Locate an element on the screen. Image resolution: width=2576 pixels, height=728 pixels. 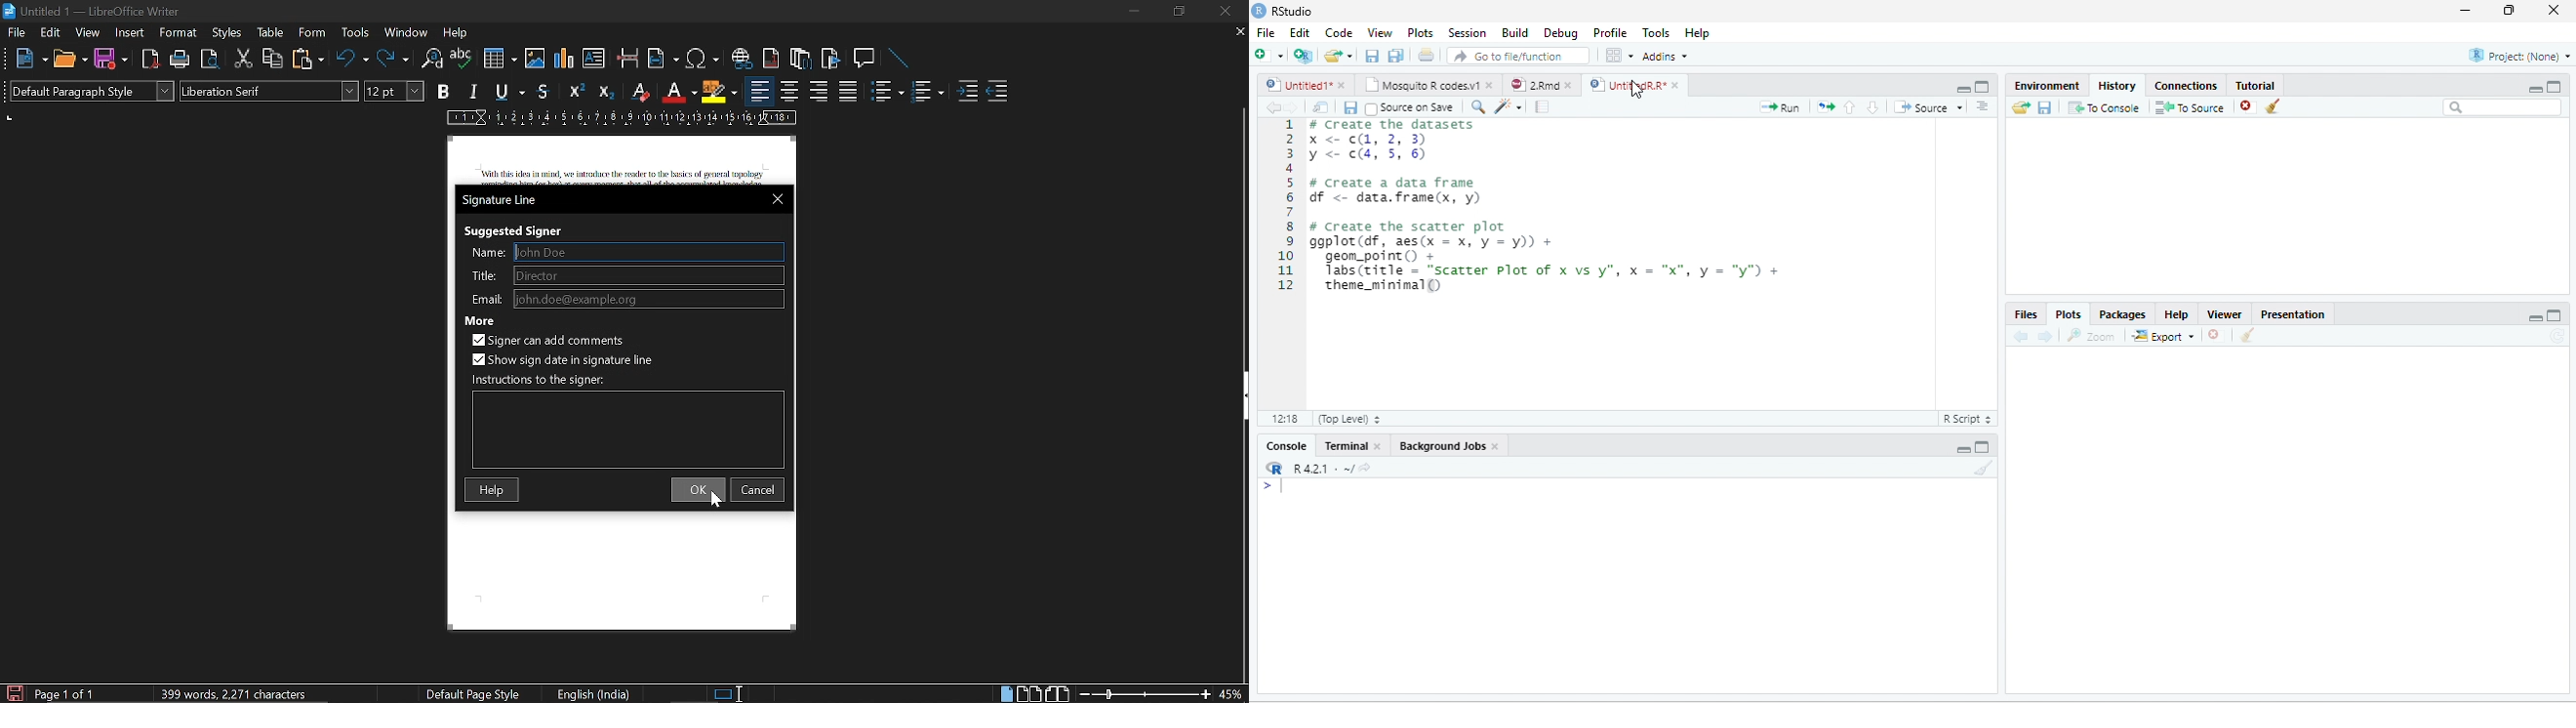
Packages is located at coordinates (2121, 314).